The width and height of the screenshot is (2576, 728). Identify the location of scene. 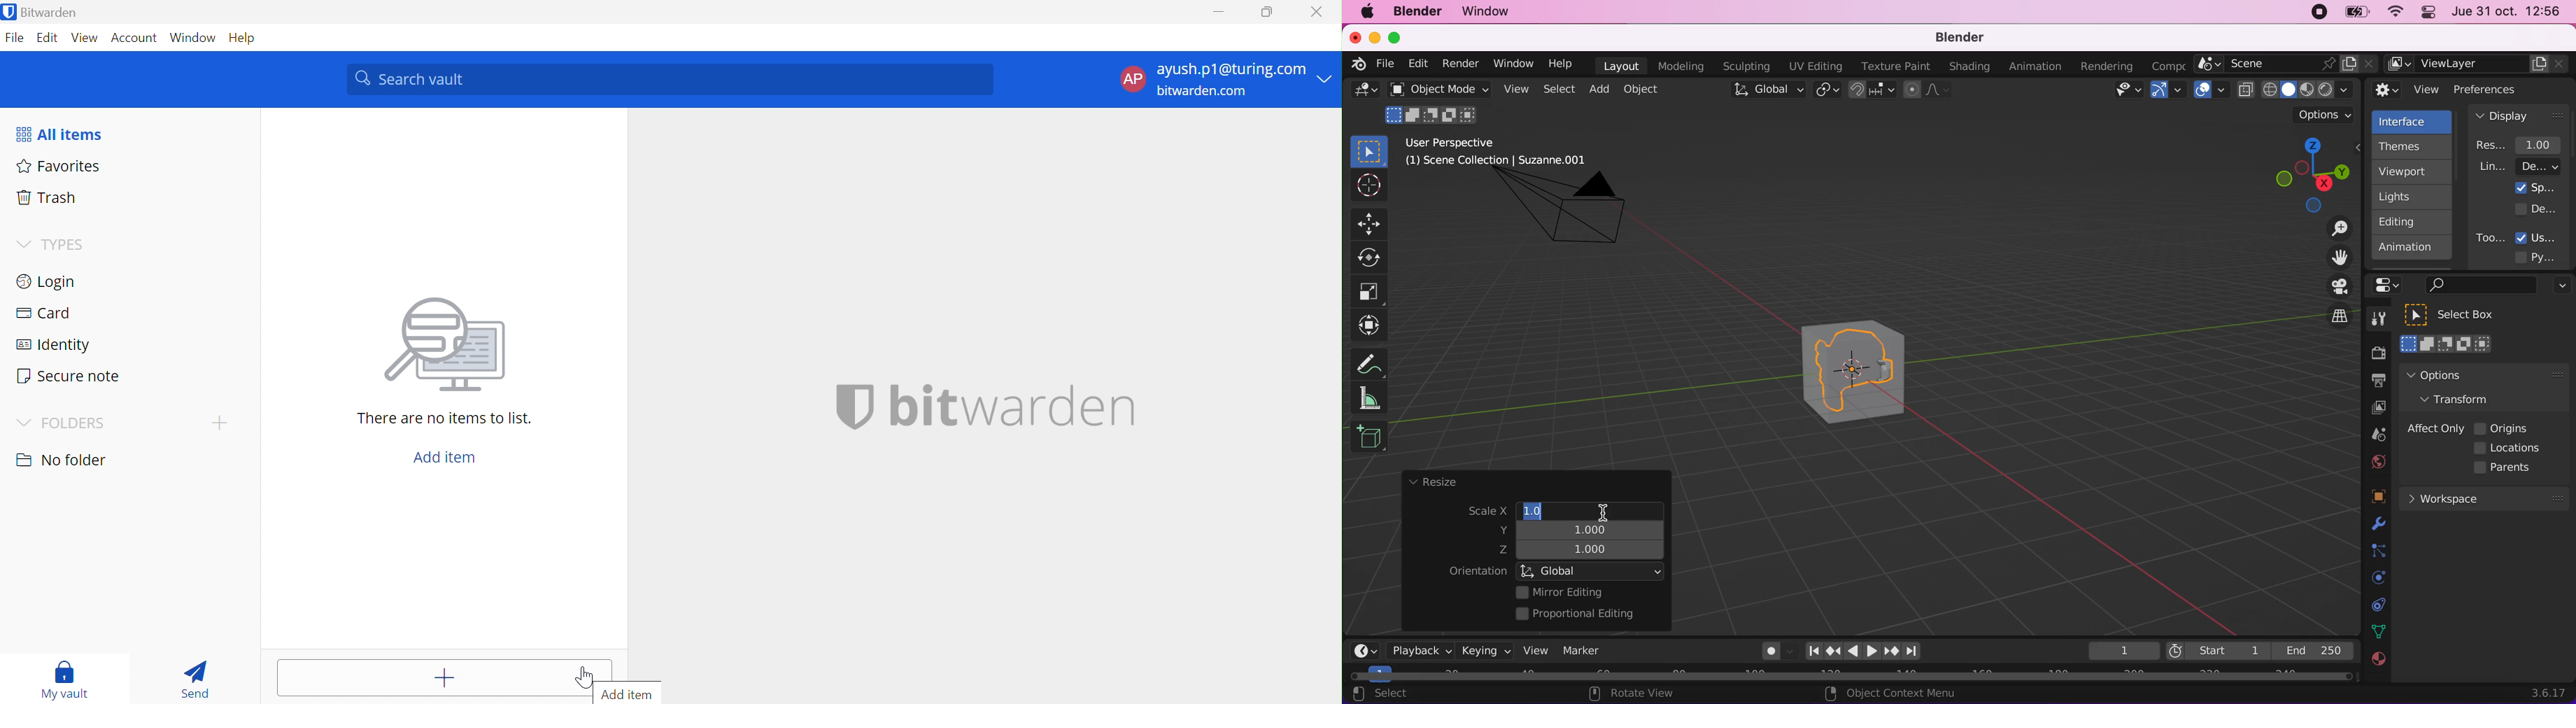
(2375, 436).